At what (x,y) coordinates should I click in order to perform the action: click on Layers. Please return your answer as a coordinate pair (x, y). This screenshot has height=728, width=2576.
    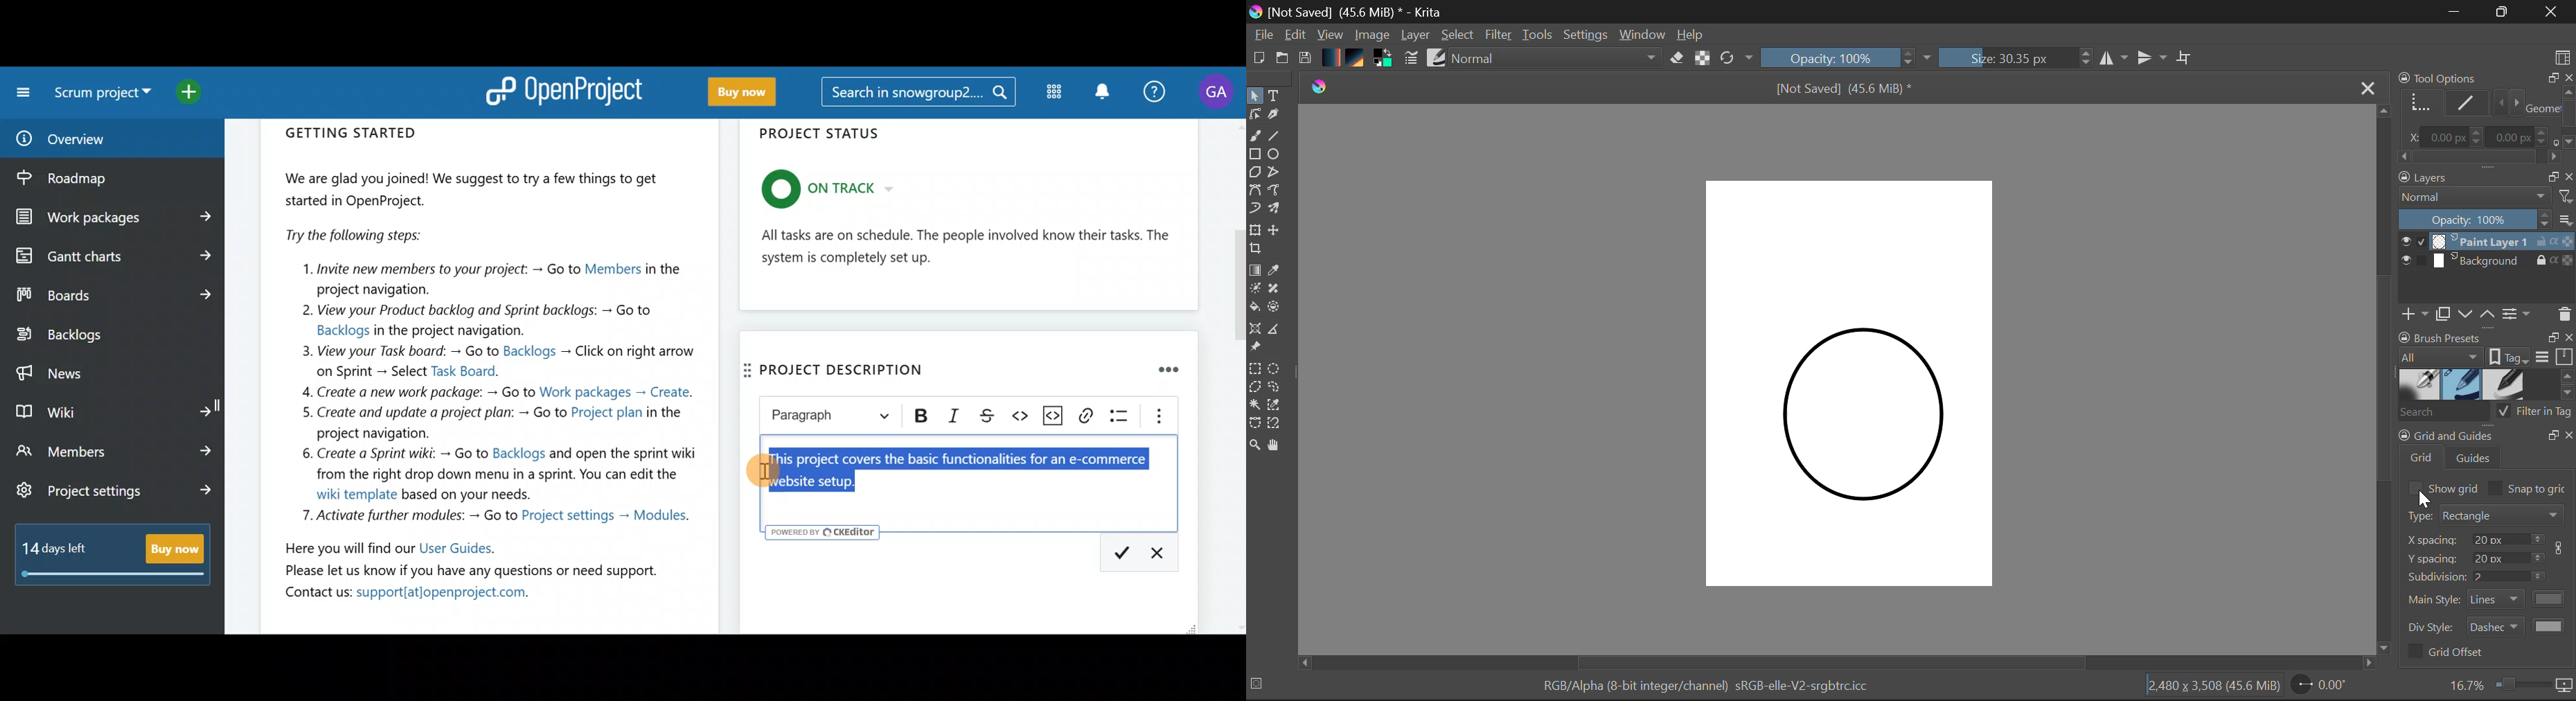
    Looking at the image, I should click on (2487, 253).